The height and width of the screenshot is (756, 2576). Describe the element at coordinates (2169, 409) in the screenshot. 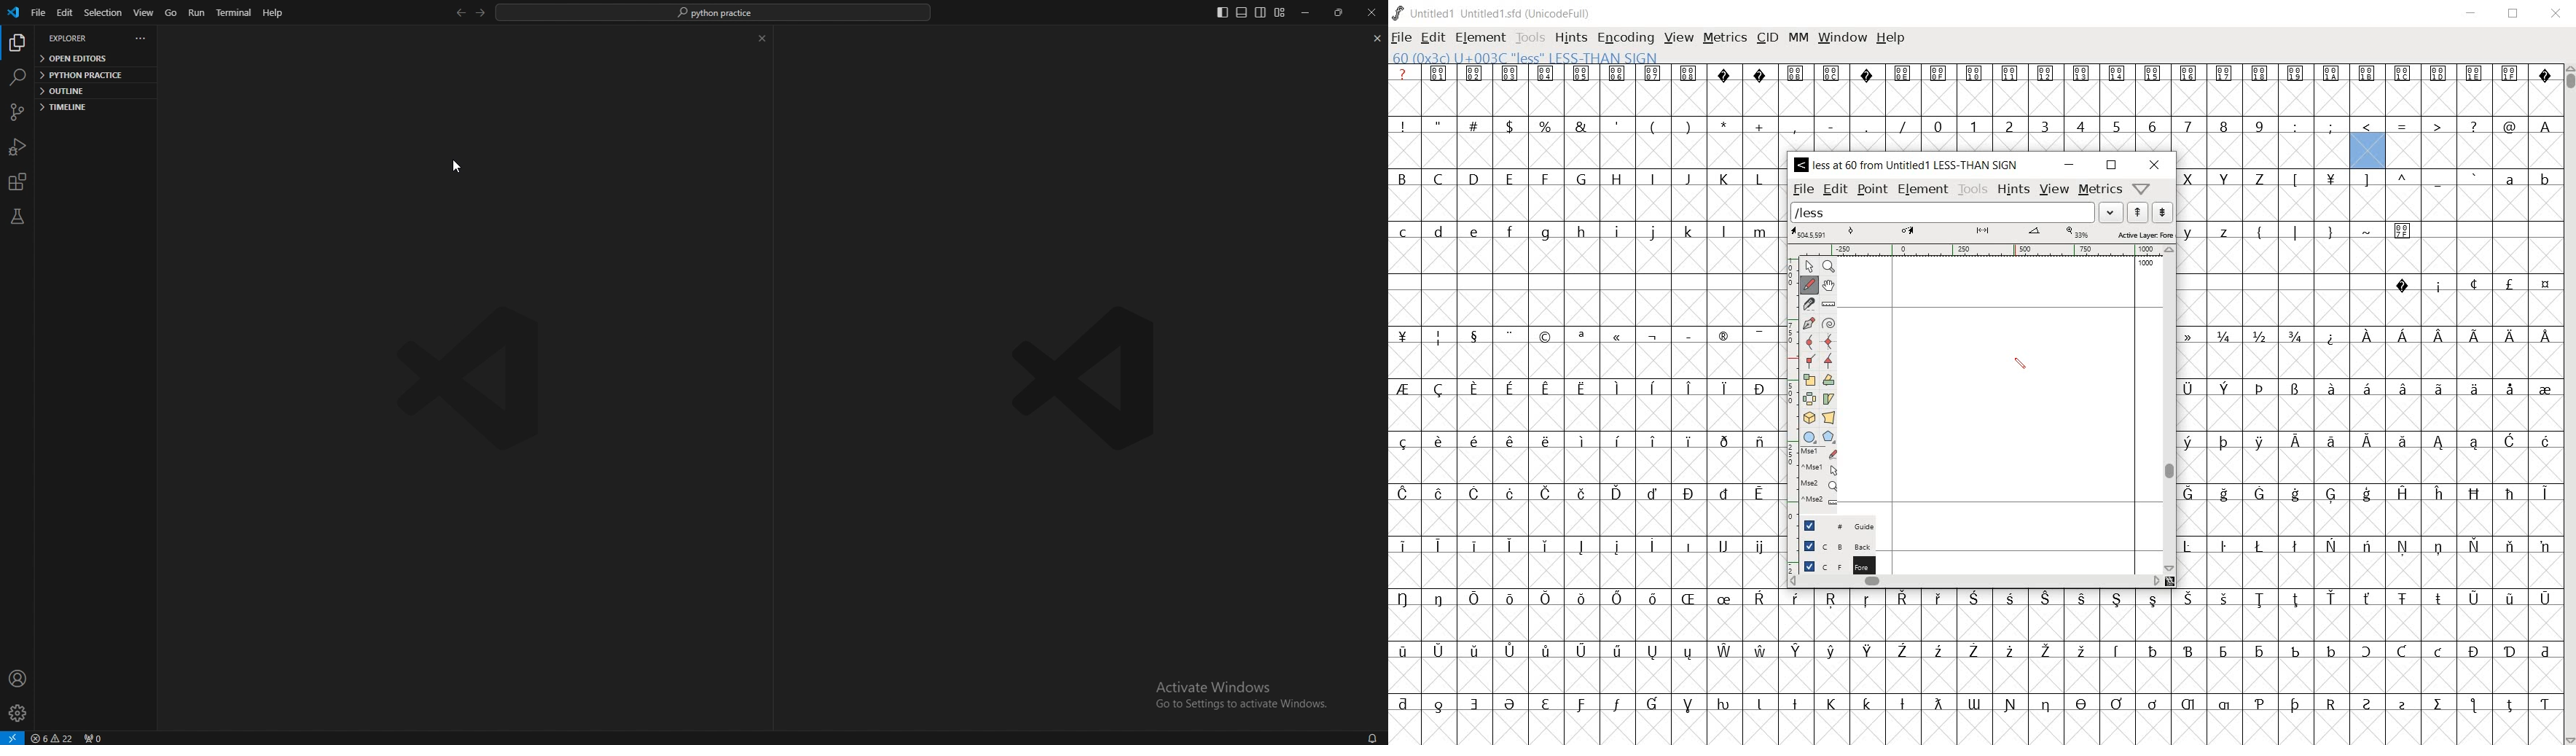

I see `scrollbar` at that location.